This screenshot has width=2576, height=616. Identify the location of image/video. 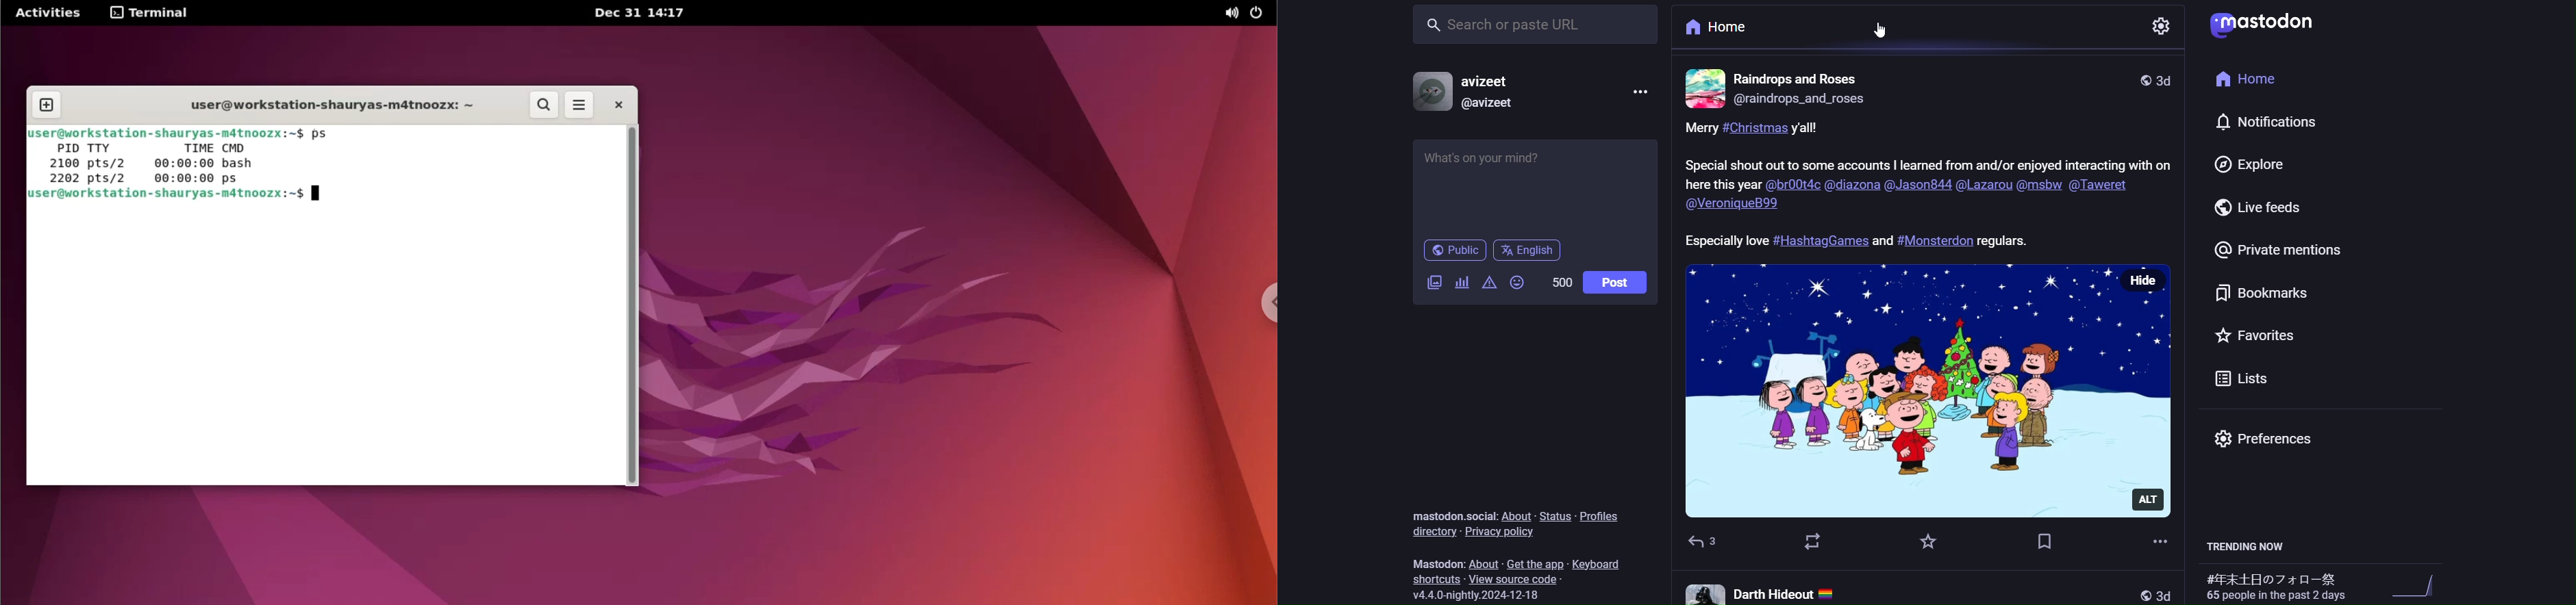
(1434, 282).